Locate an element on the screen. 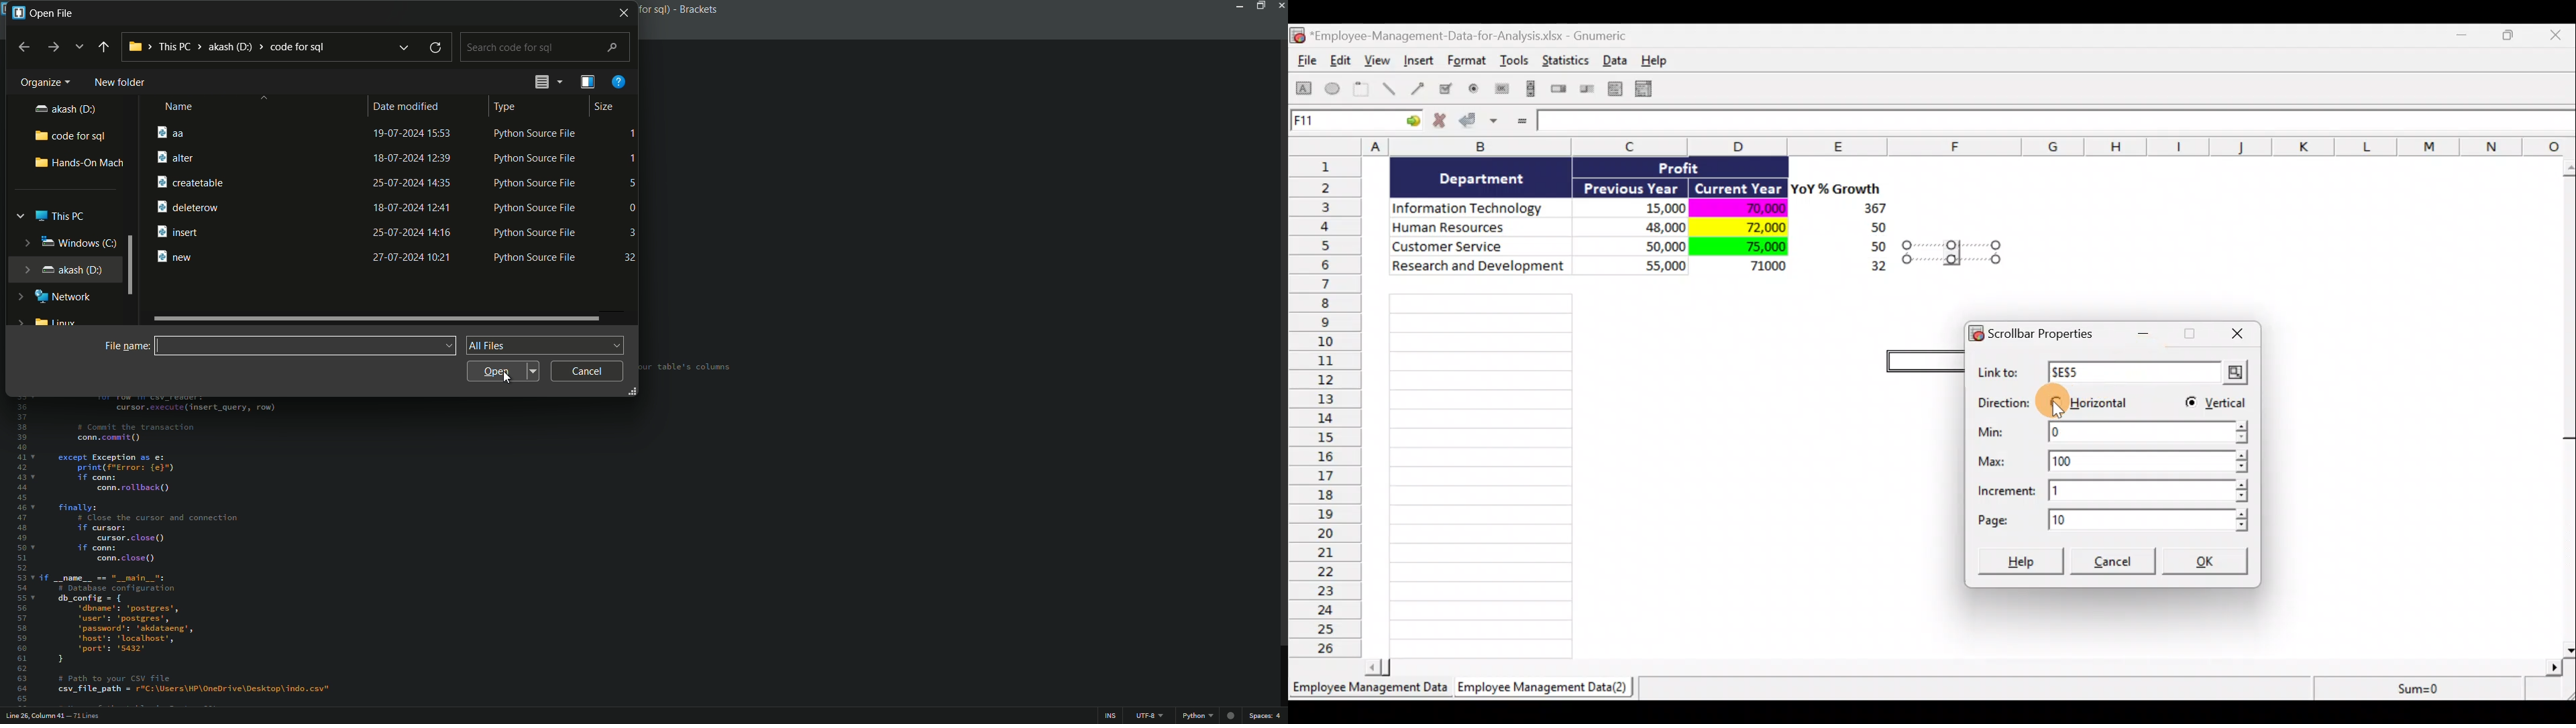 This screenshot has height=728, width=2576. maximize is located at coordinates (1260, 5).